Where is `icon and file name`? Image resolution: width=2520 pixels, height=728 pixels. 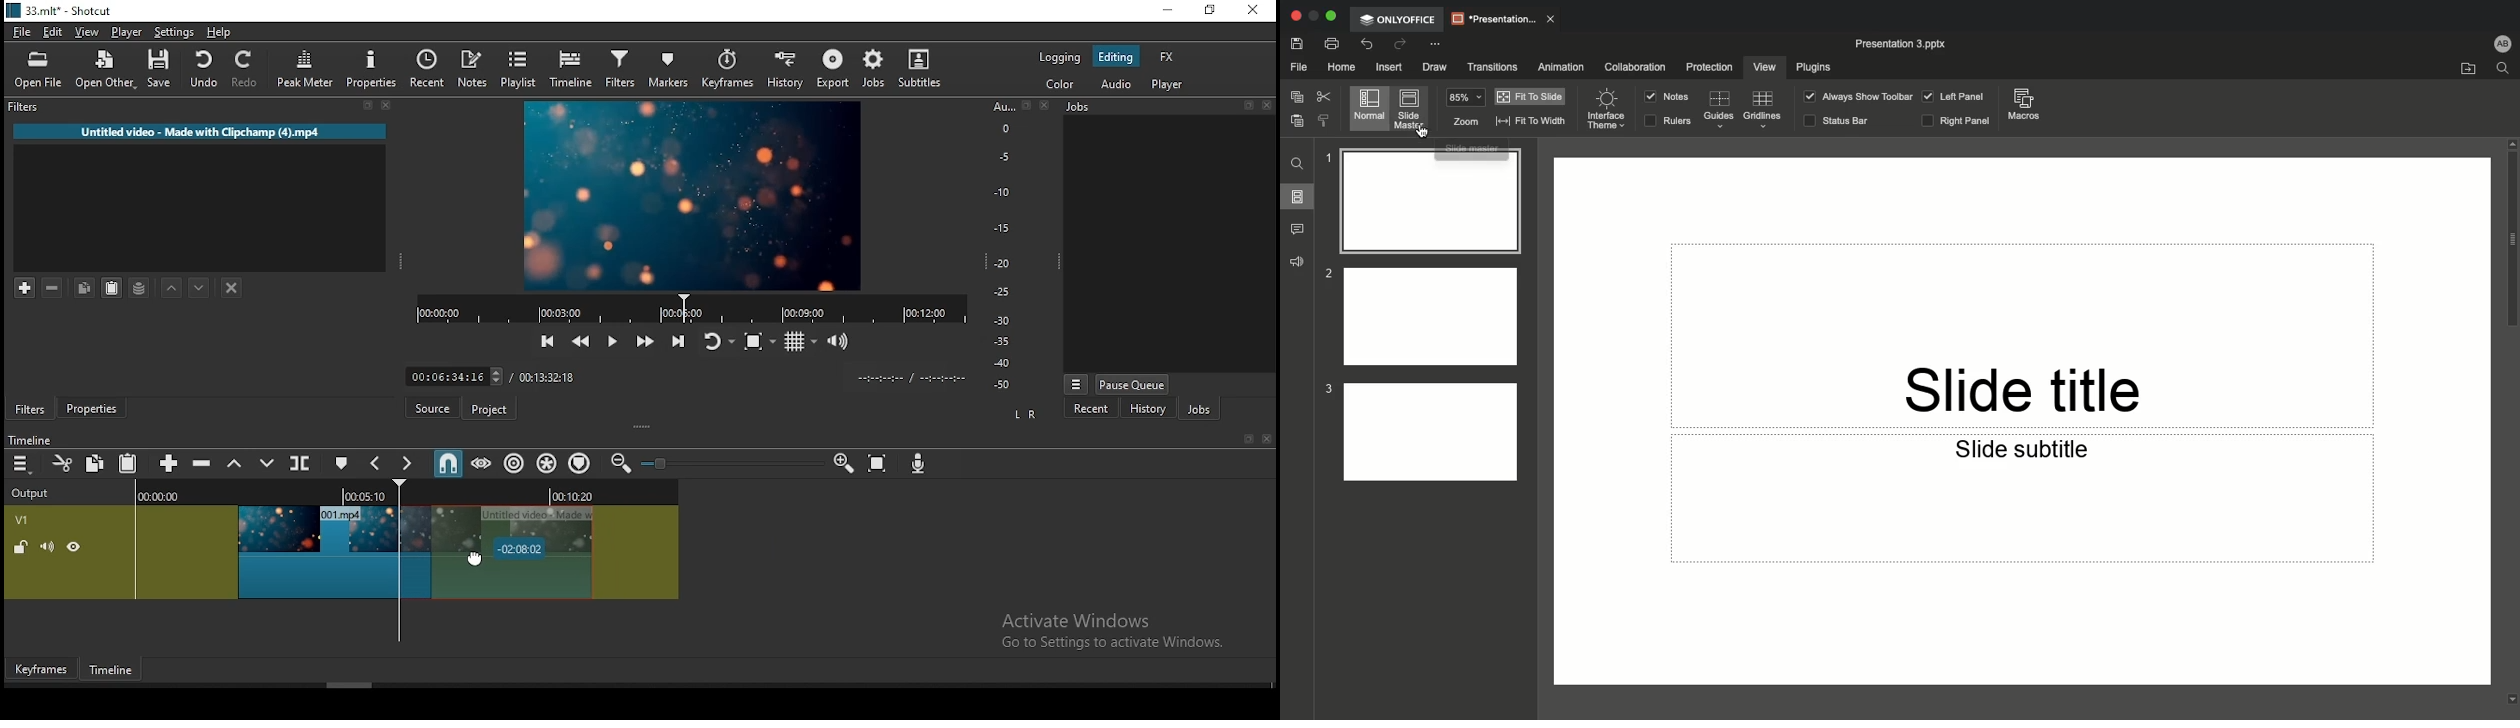
icon and file name is located at coordinates (62, 13).